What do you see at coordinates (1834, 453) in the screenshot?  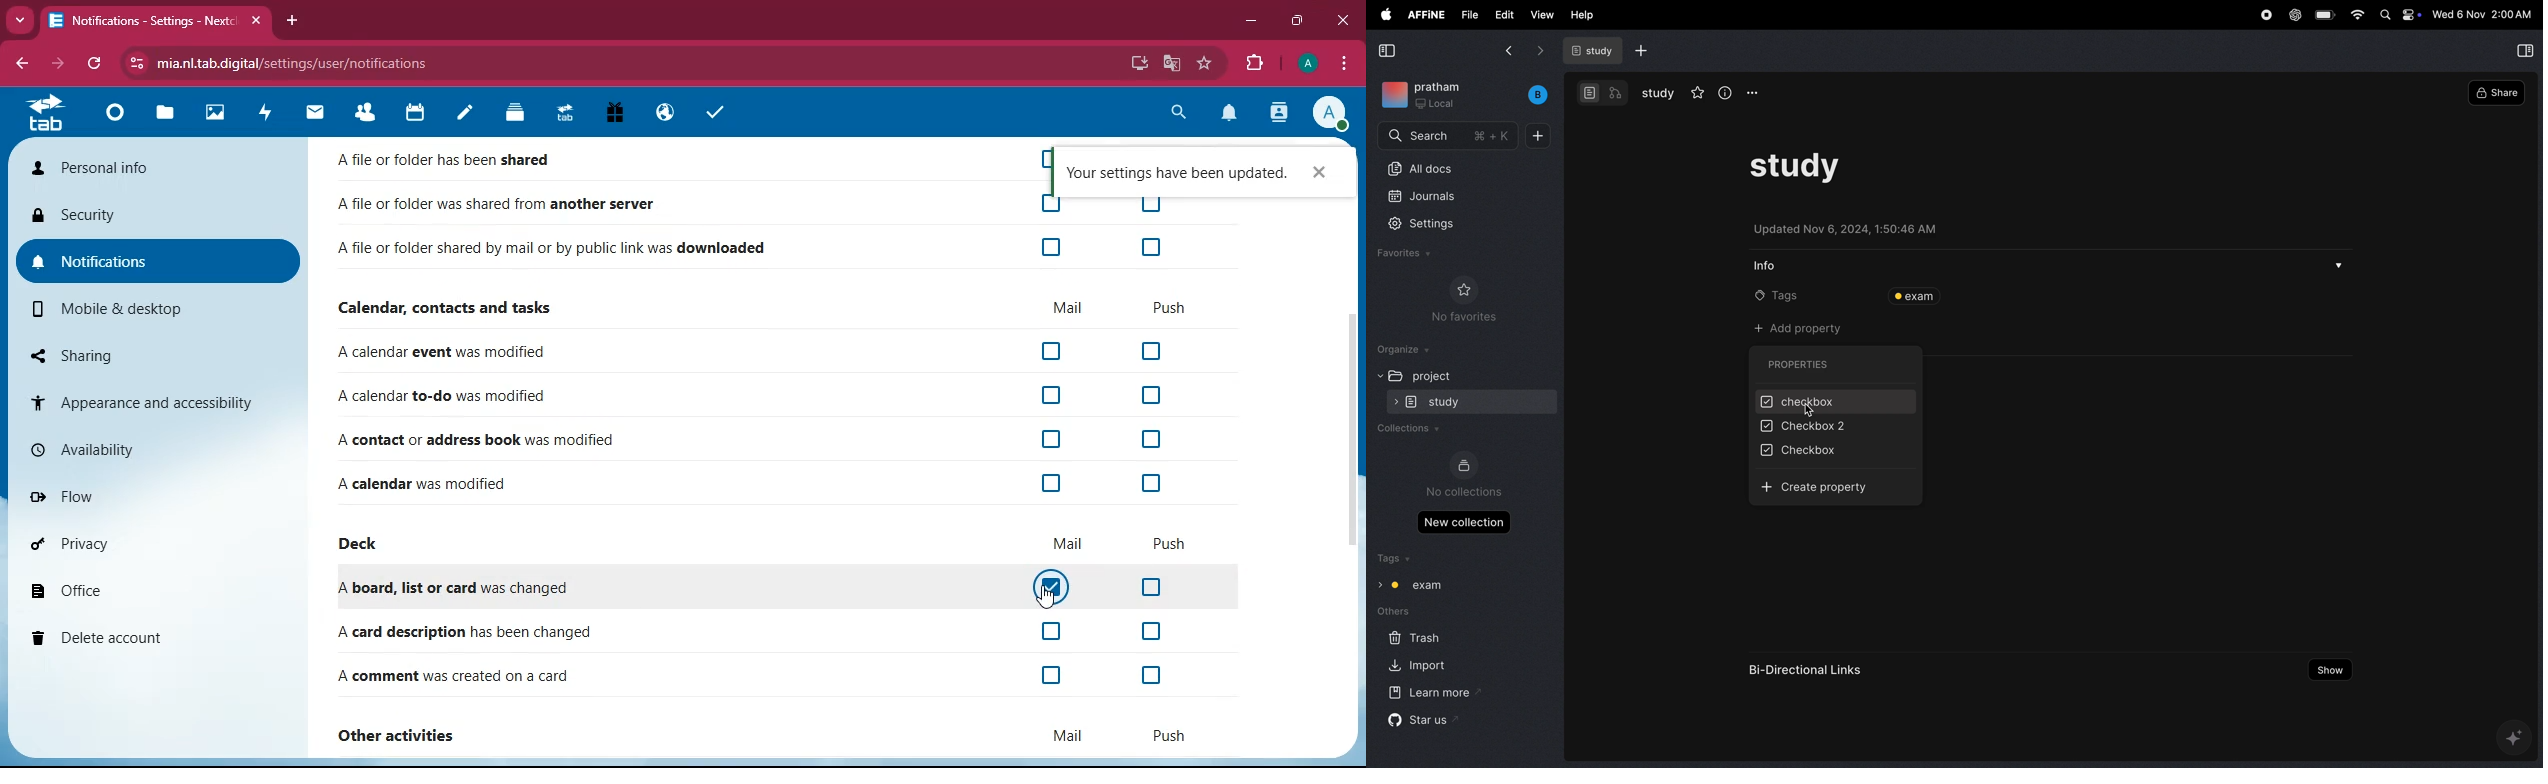 I see `checkbox 2` at bounding box center [1834, 453].